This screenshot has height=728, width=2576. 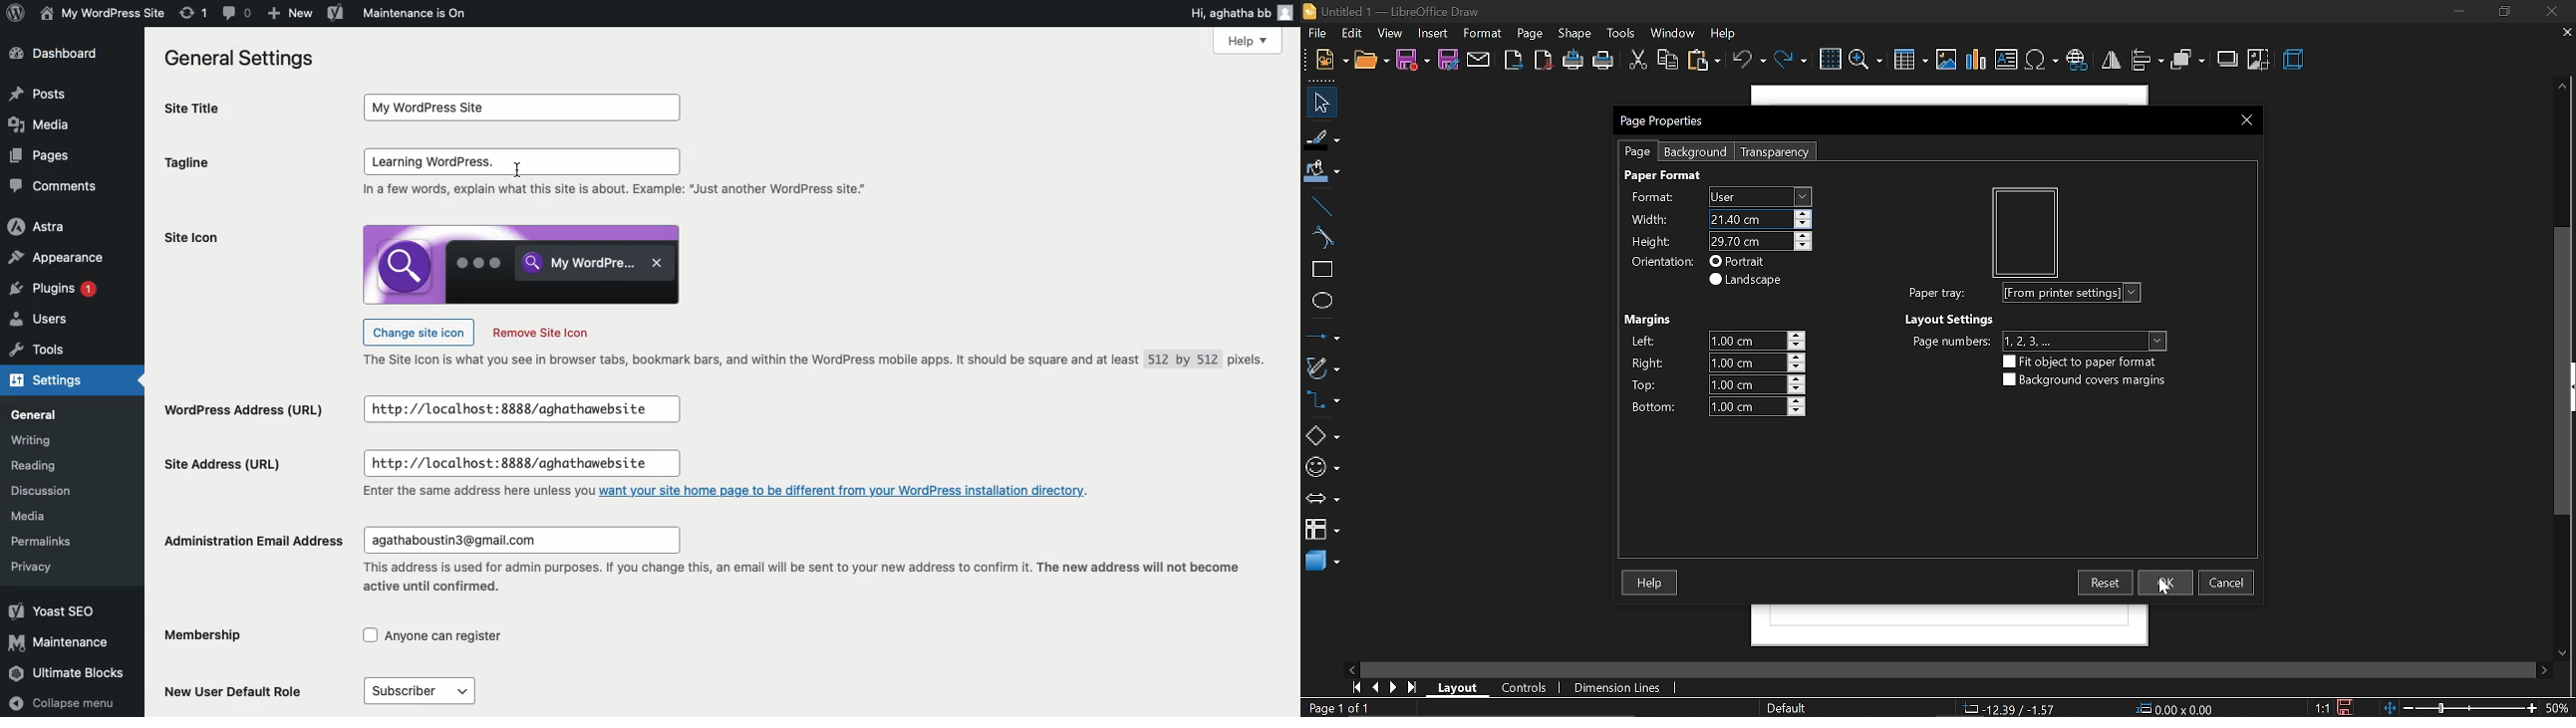 I want to click on print directly, so click(x=1573, y=59).